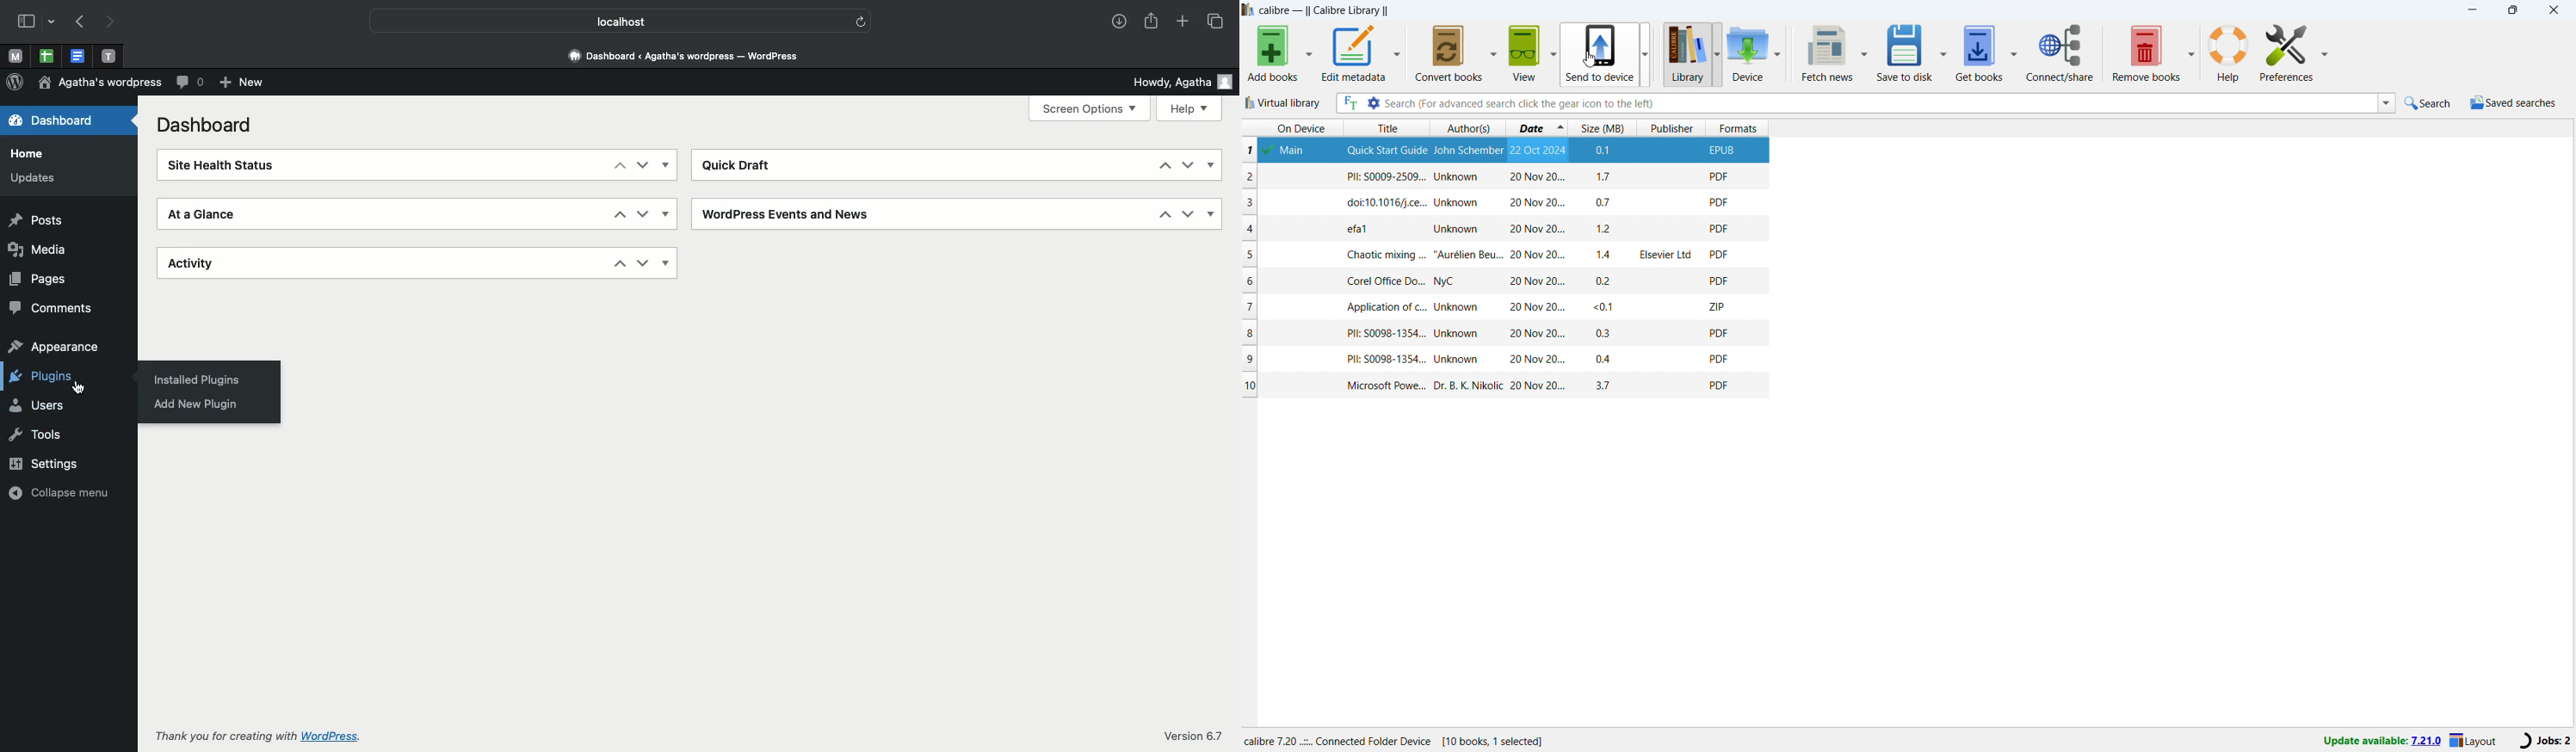 The width and height of the screenshot is (2576, 756). Describe the element at coordinates (1501, 203) in the screenshot. I see `one book entry` at that location.